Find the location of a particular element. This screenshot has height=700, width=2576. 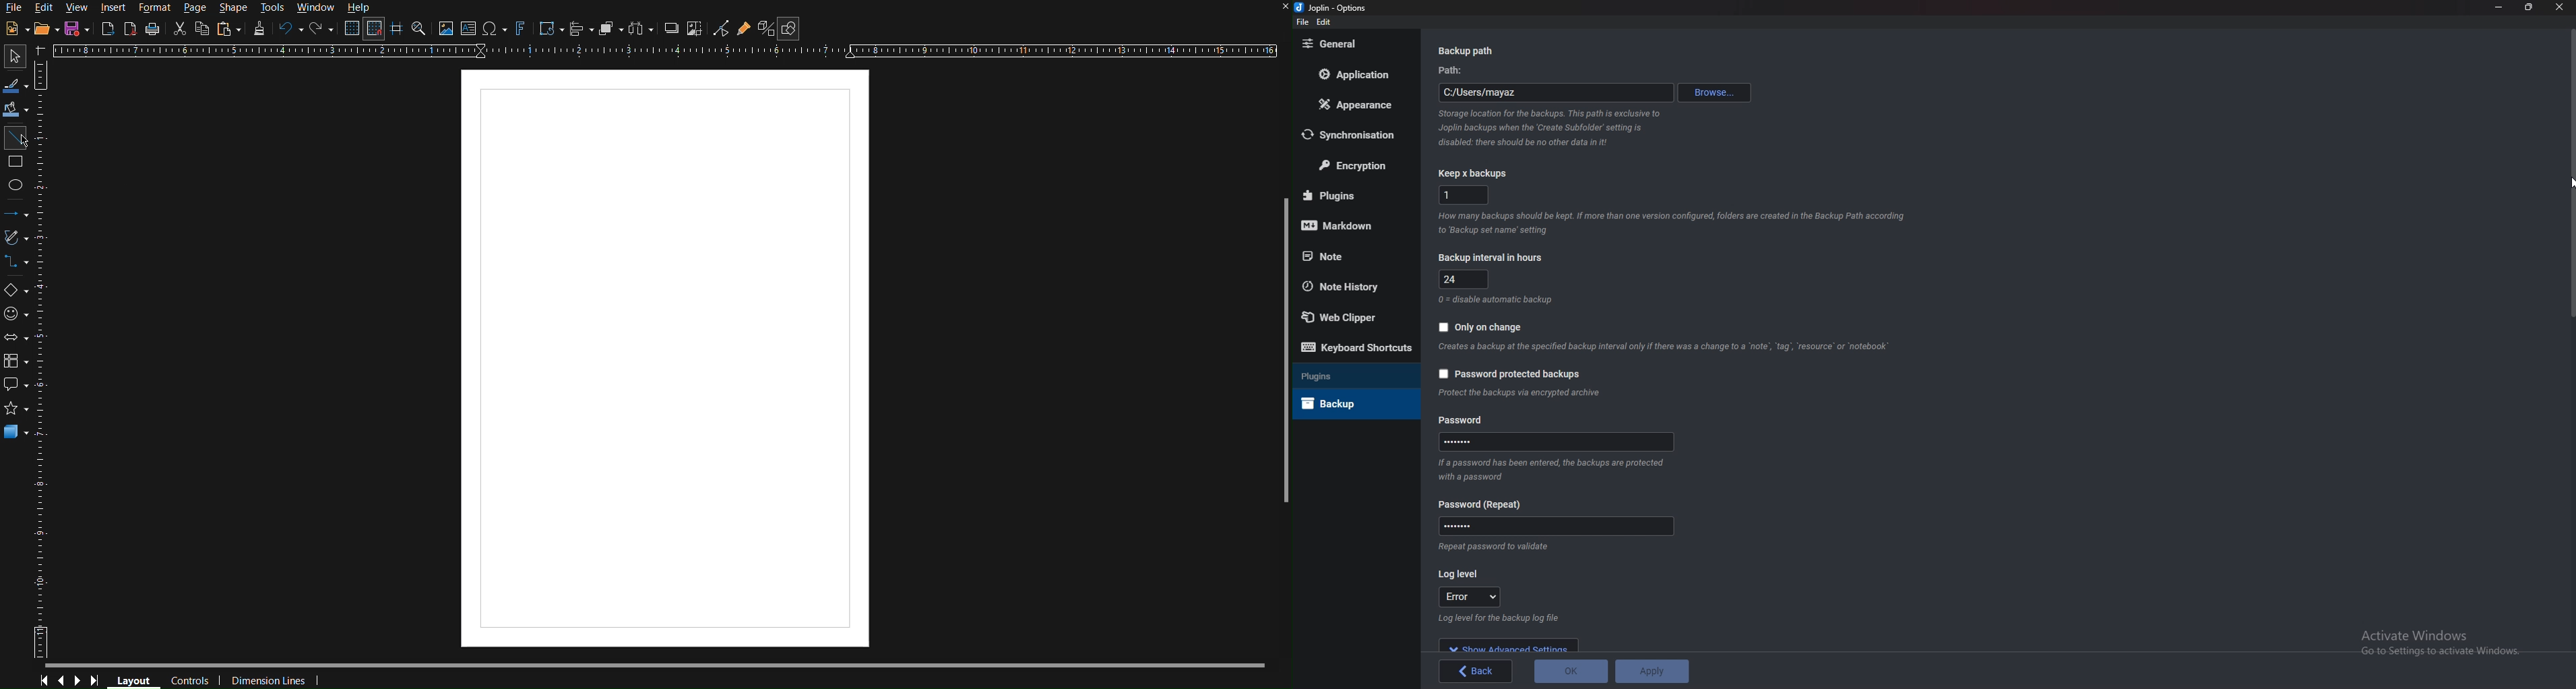

Password is located at coordinates (1480, 504).